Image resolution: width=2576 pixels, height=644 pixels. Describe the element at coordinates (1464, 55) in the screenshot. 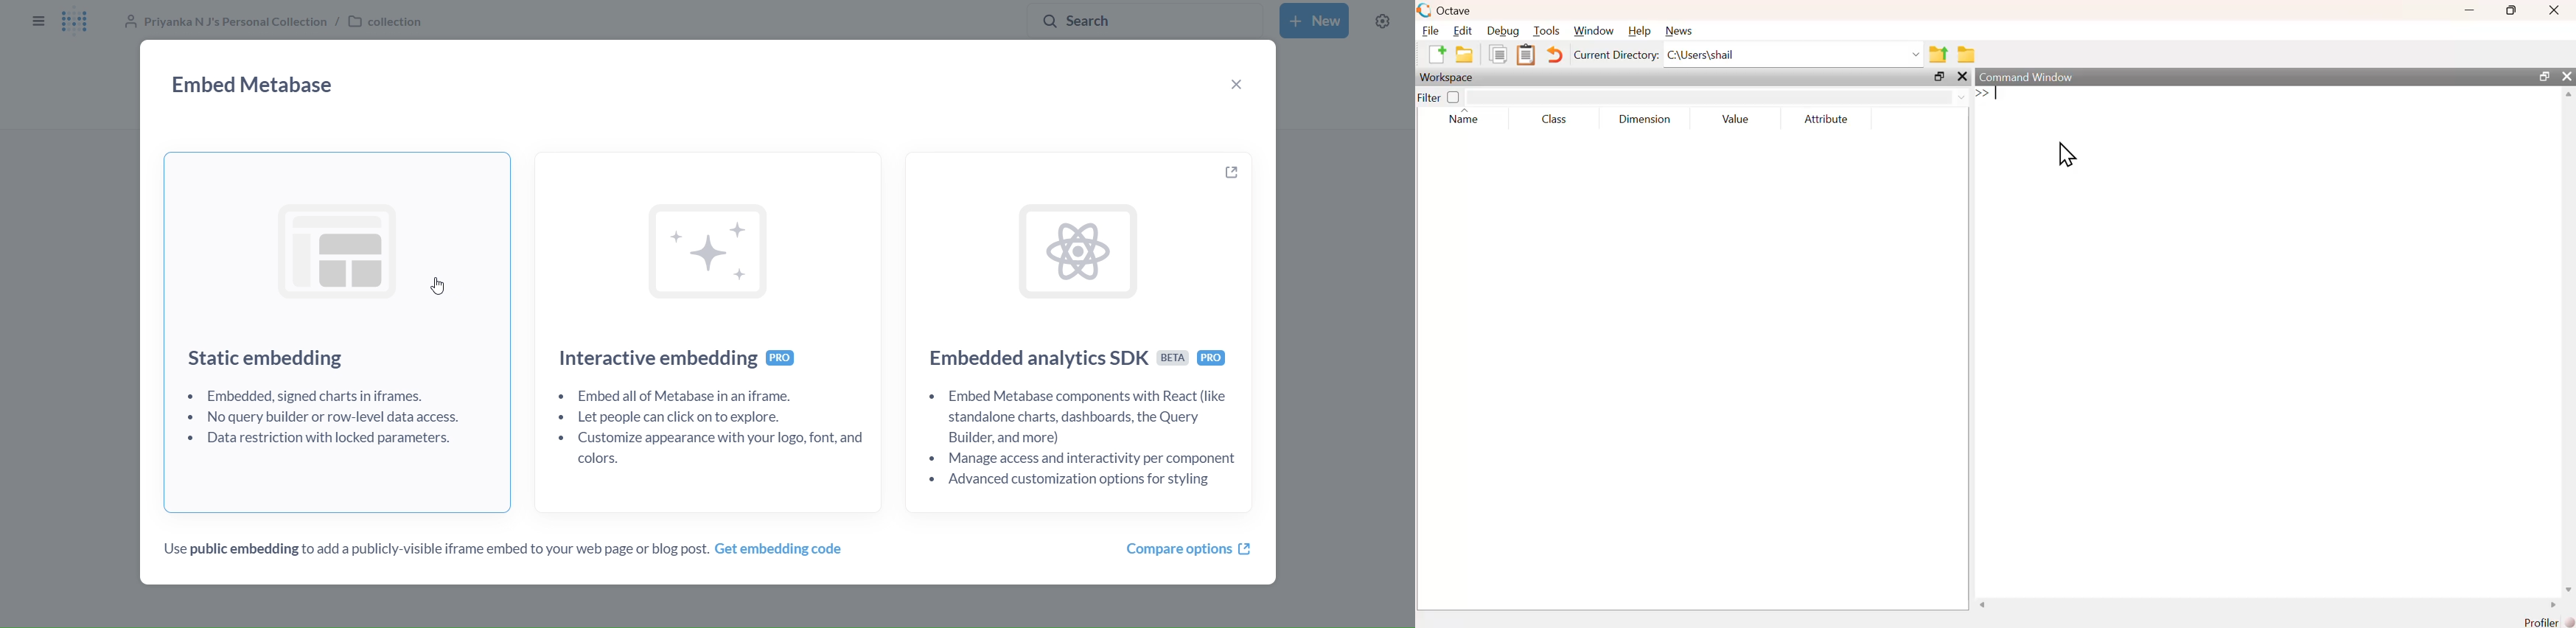

I see `open an existing file in editor` at that location.